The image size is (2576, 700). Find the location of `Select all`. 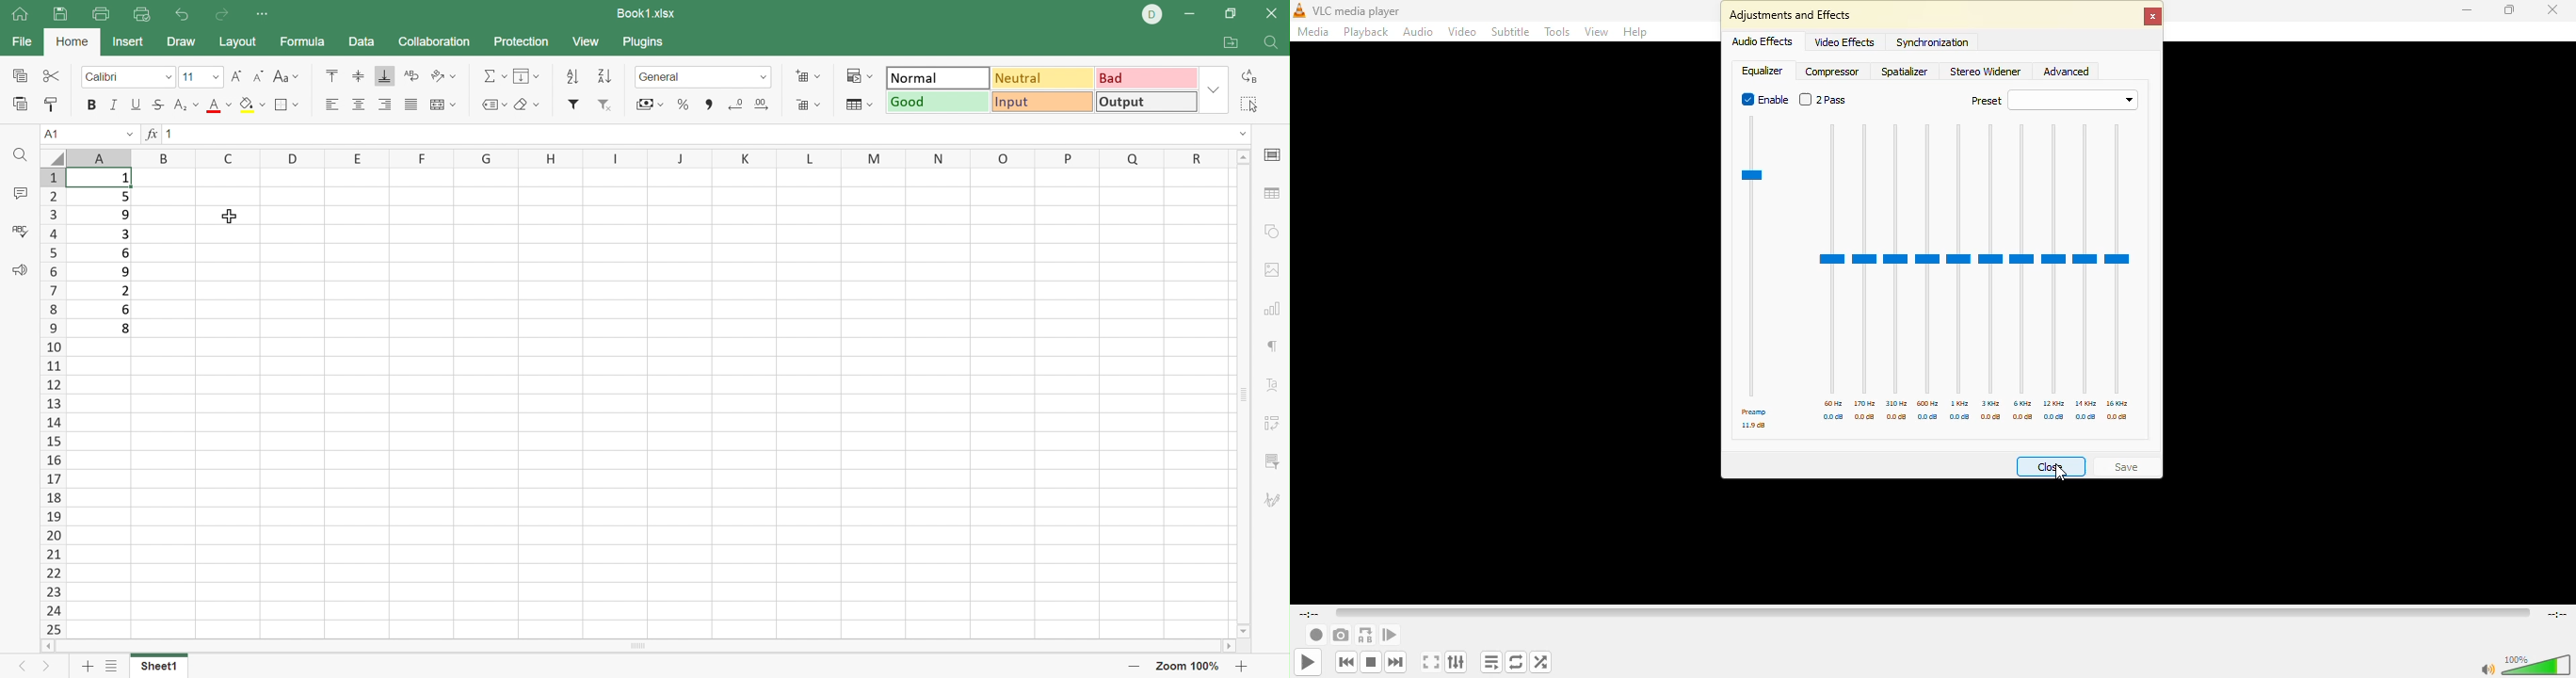

Select all is located at coordinates (1252, 105).